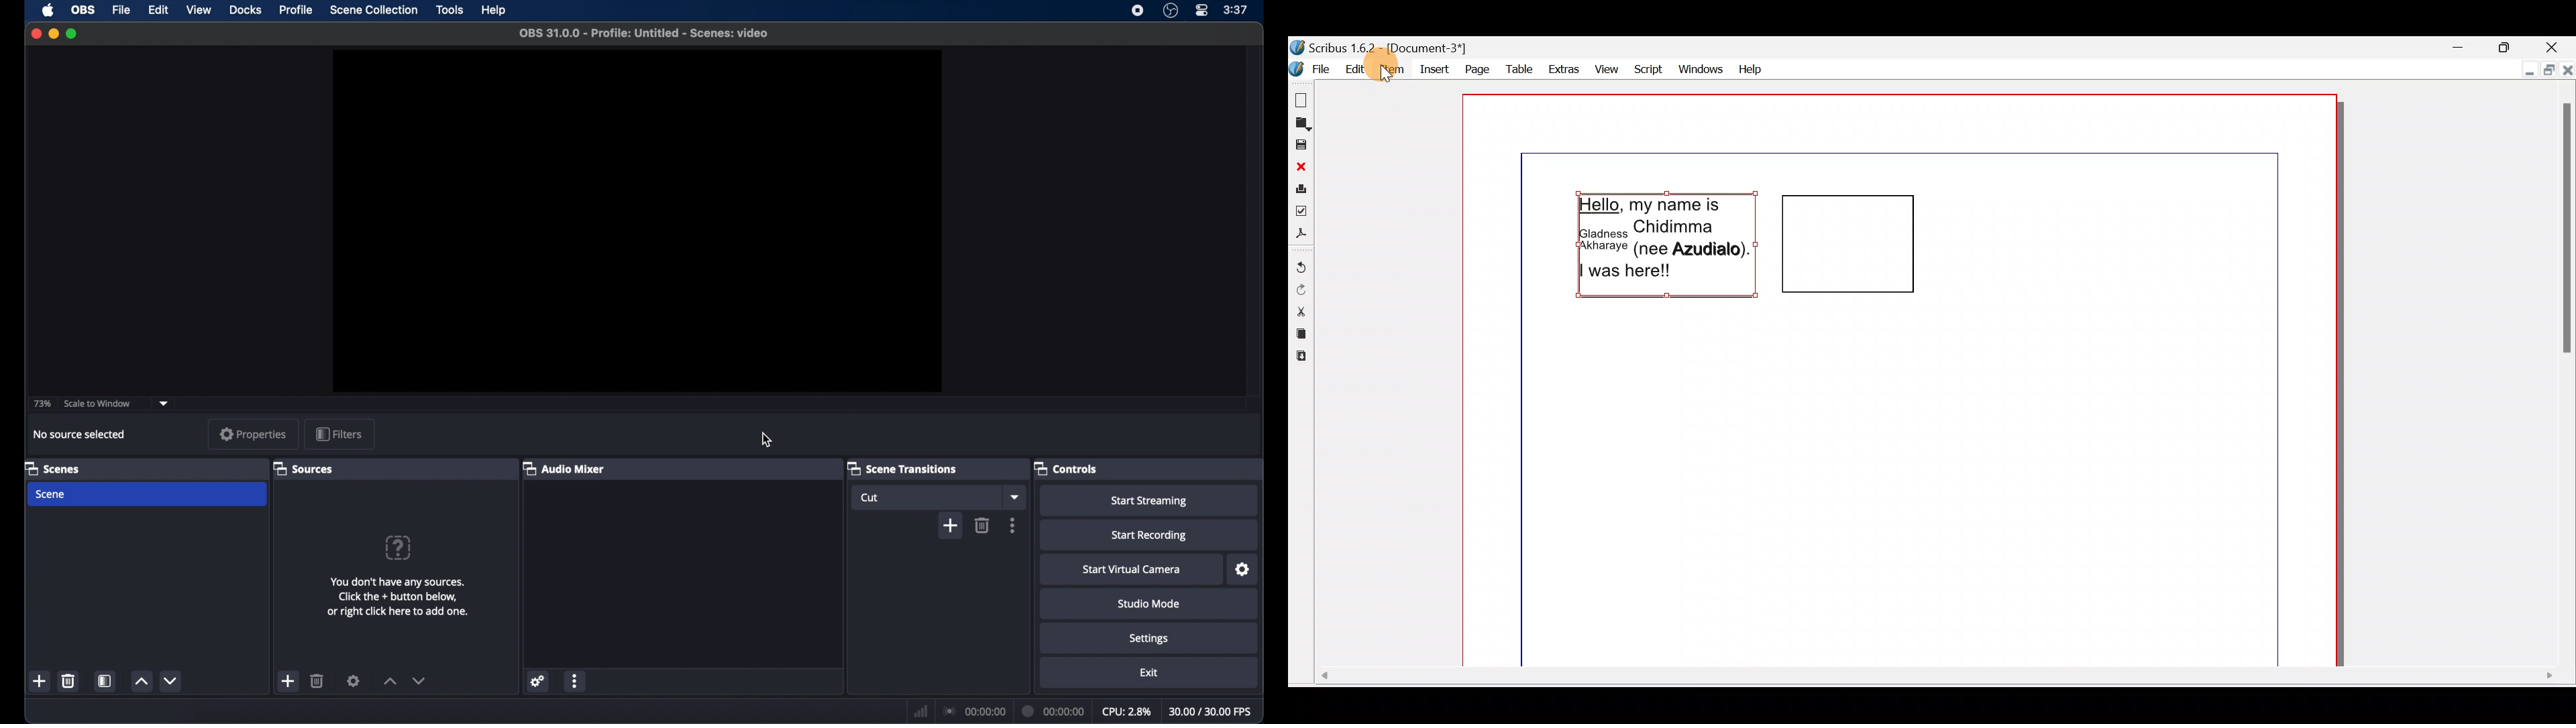  I want to click on View, so click(1608, 67).